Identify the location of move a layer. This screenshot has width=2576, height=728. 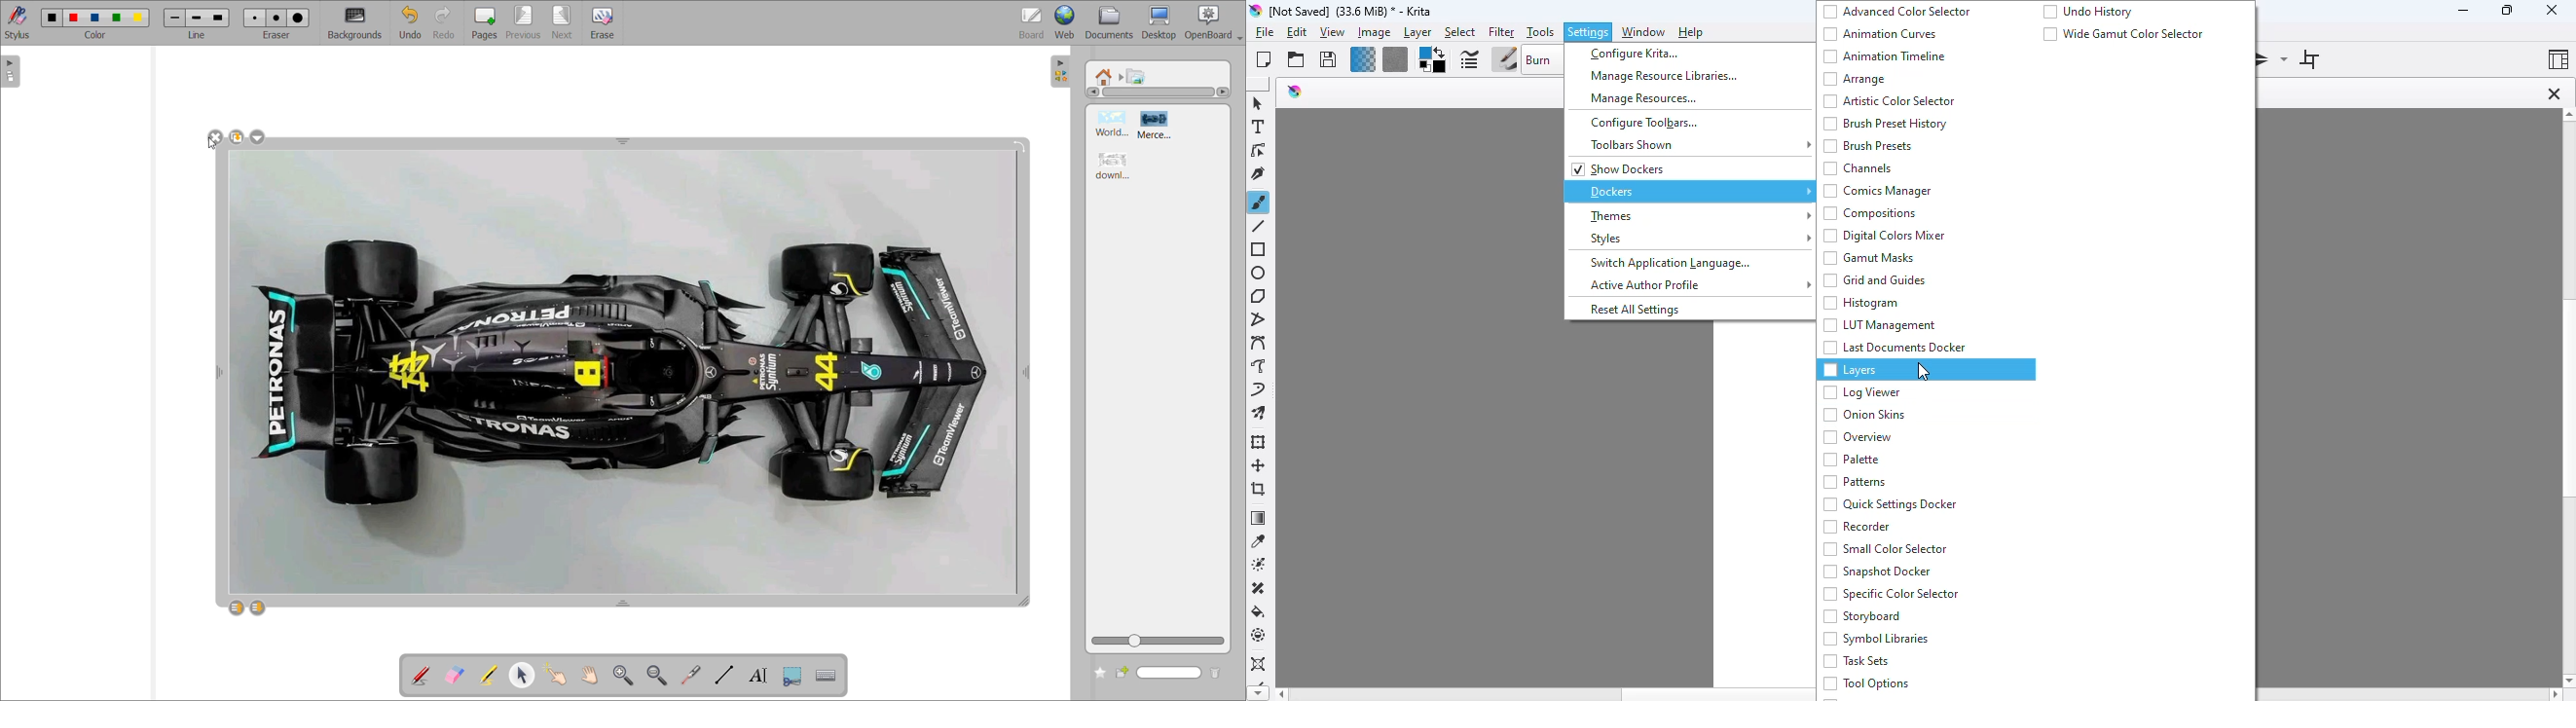
(1259, 465).